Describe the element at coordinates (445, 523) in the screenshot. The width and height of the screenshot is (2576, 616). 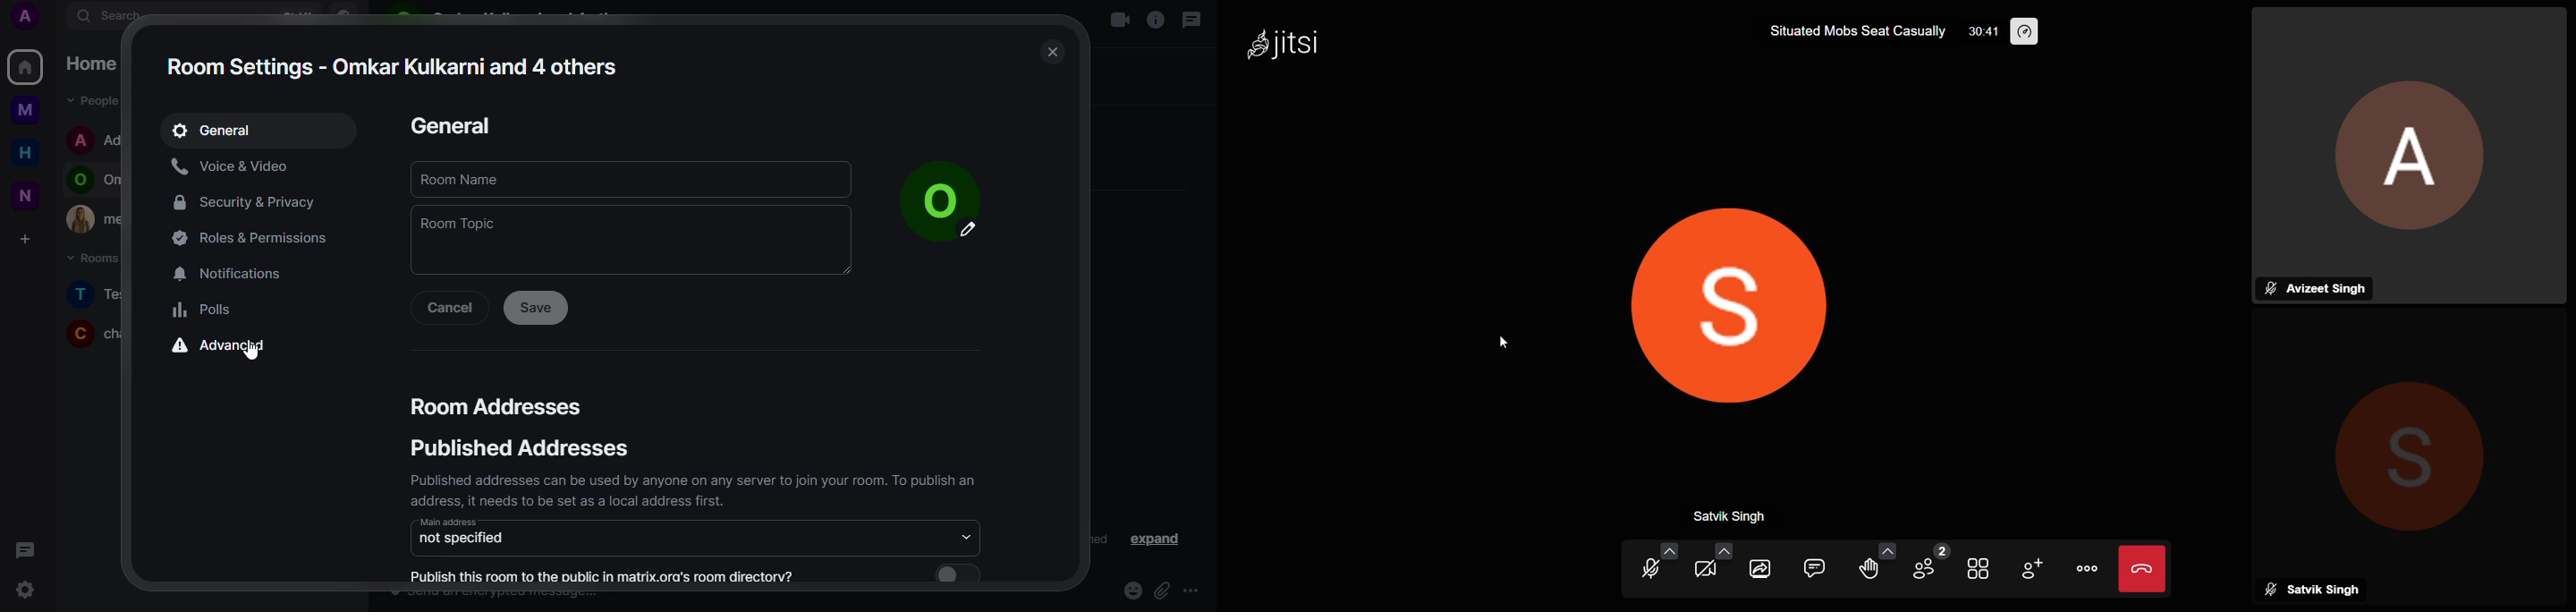
I see `main address` at that location.